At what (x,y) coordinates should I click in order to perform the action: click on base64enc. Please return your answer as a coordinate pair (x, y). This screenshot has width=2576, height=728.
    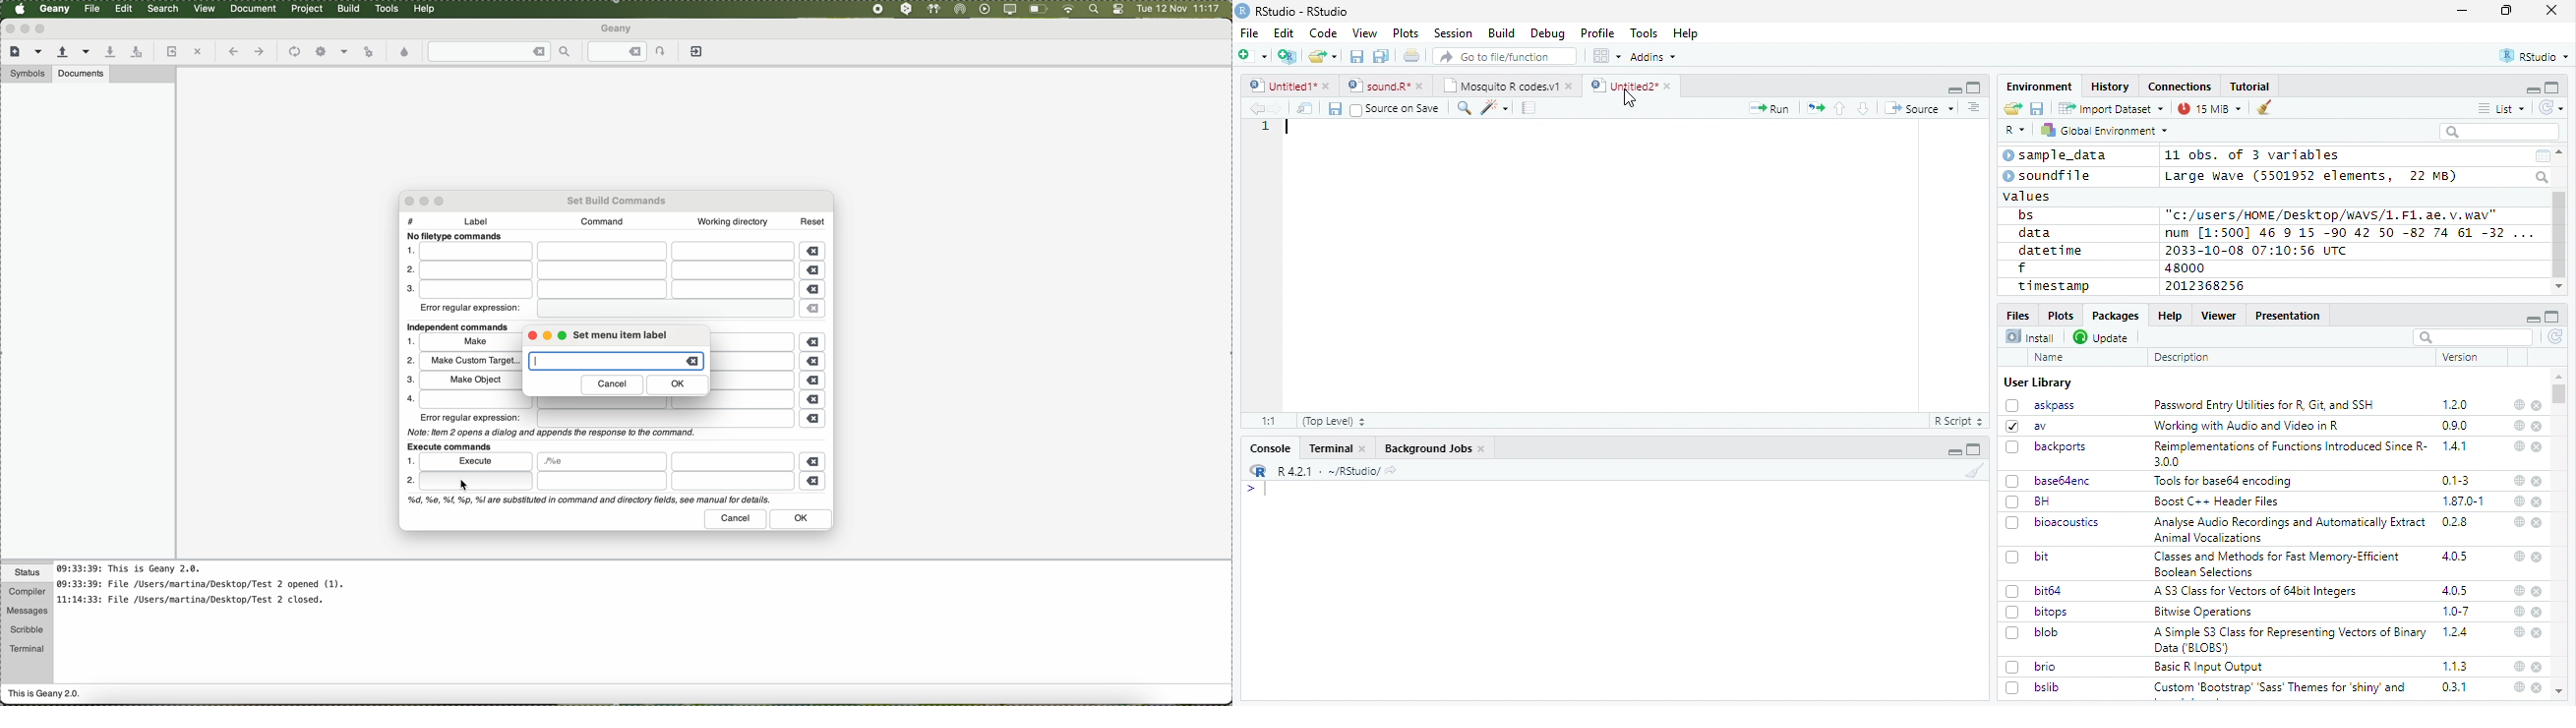
    Looking at the image, I should click on (2049, 480).